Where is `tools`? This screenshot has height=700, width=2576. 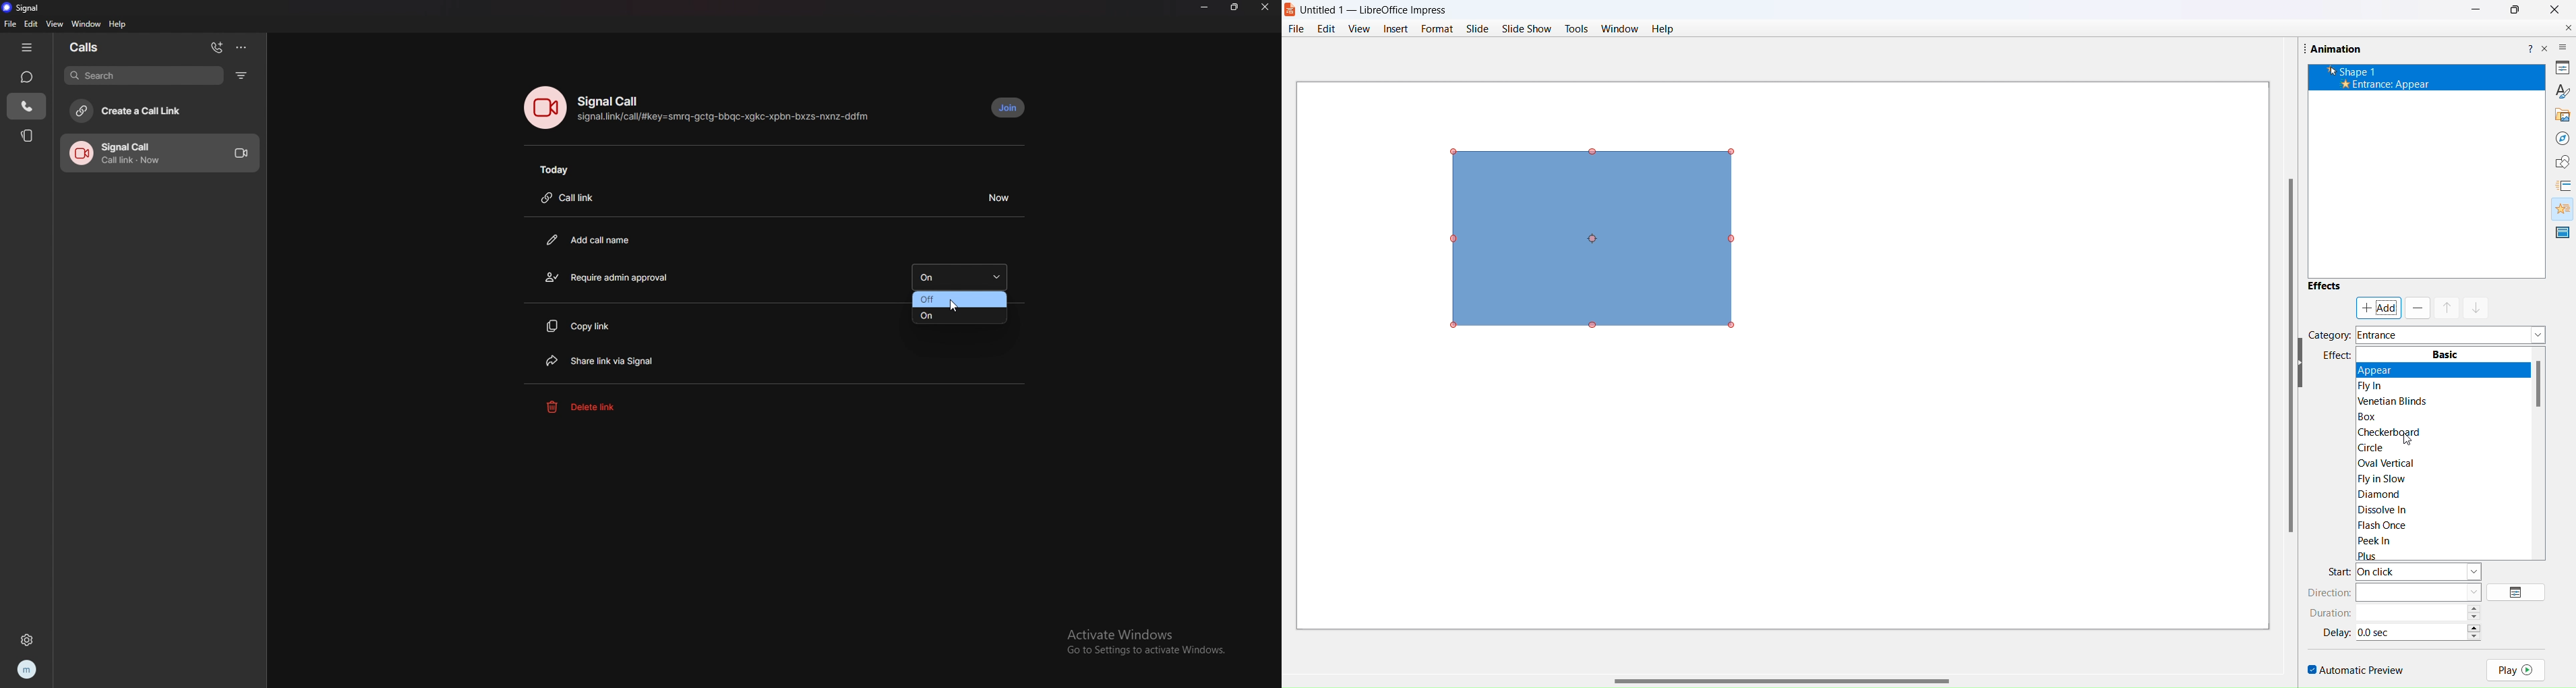 tools is located at coordinates (1576, 28).